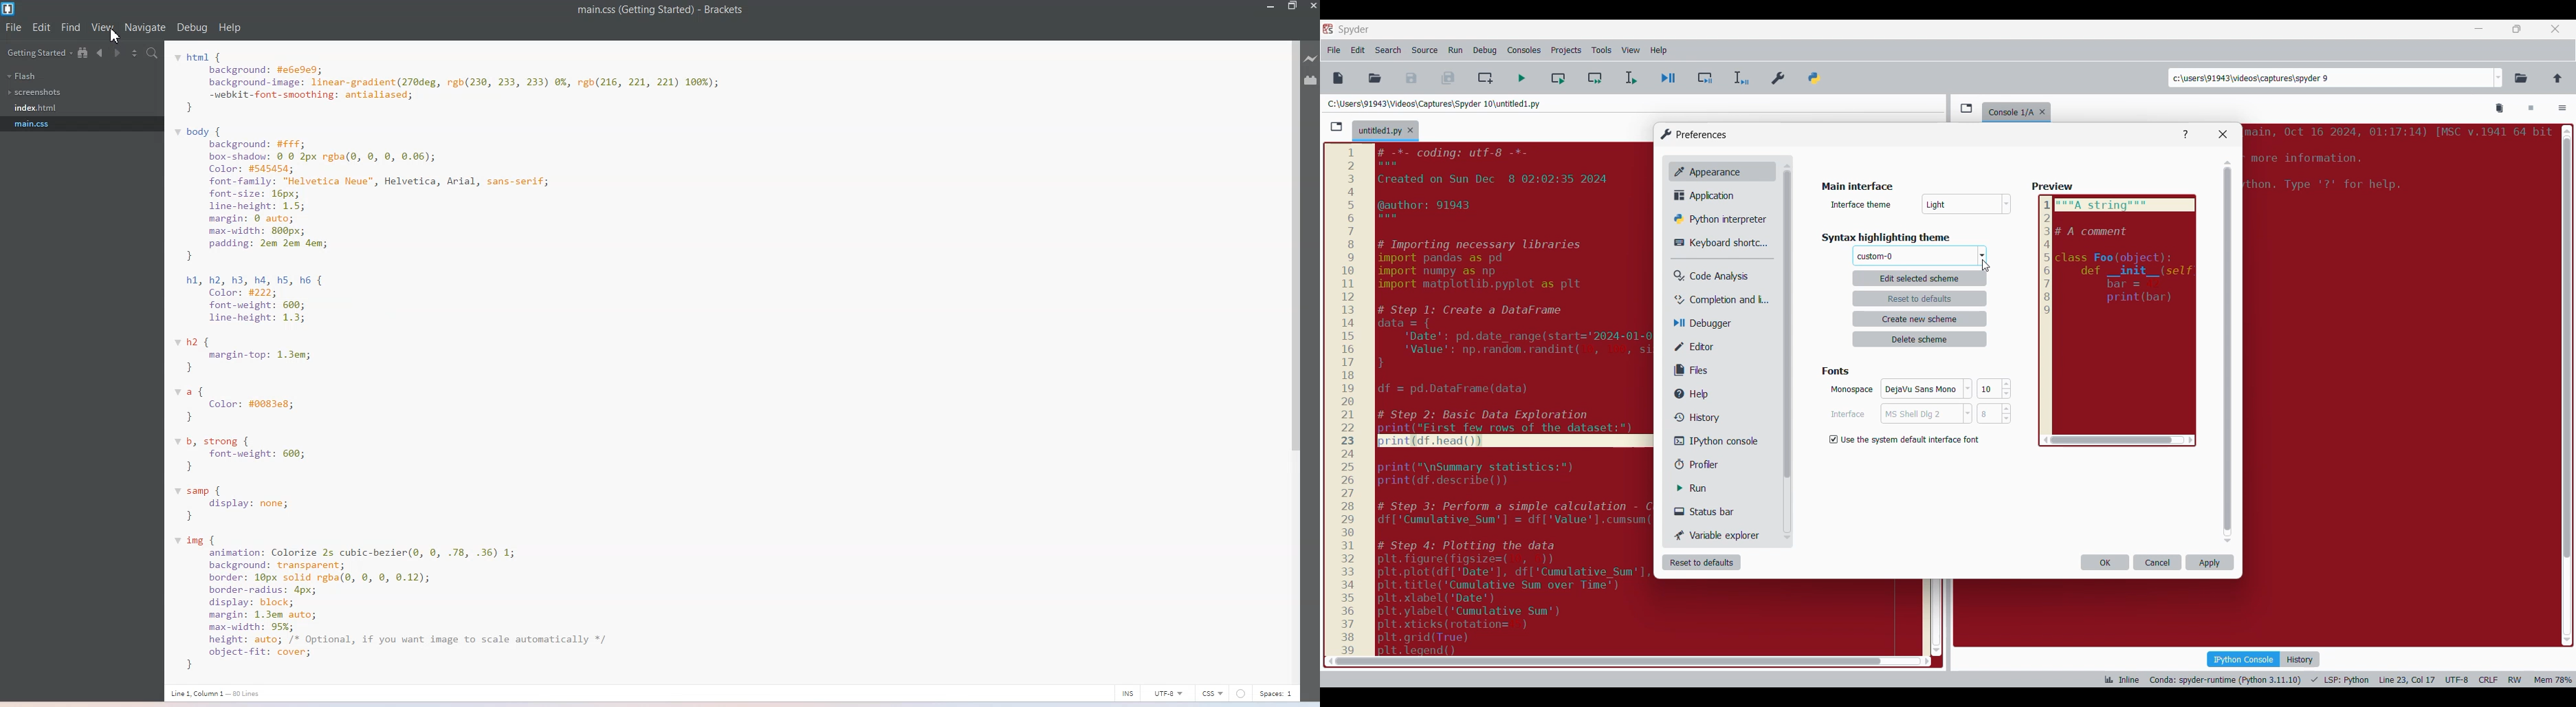 This screenshot has height=728, width=2576. Describe the element at coordinates (1717, 219) in the screenshot. I see `Python interpreter` at that location.